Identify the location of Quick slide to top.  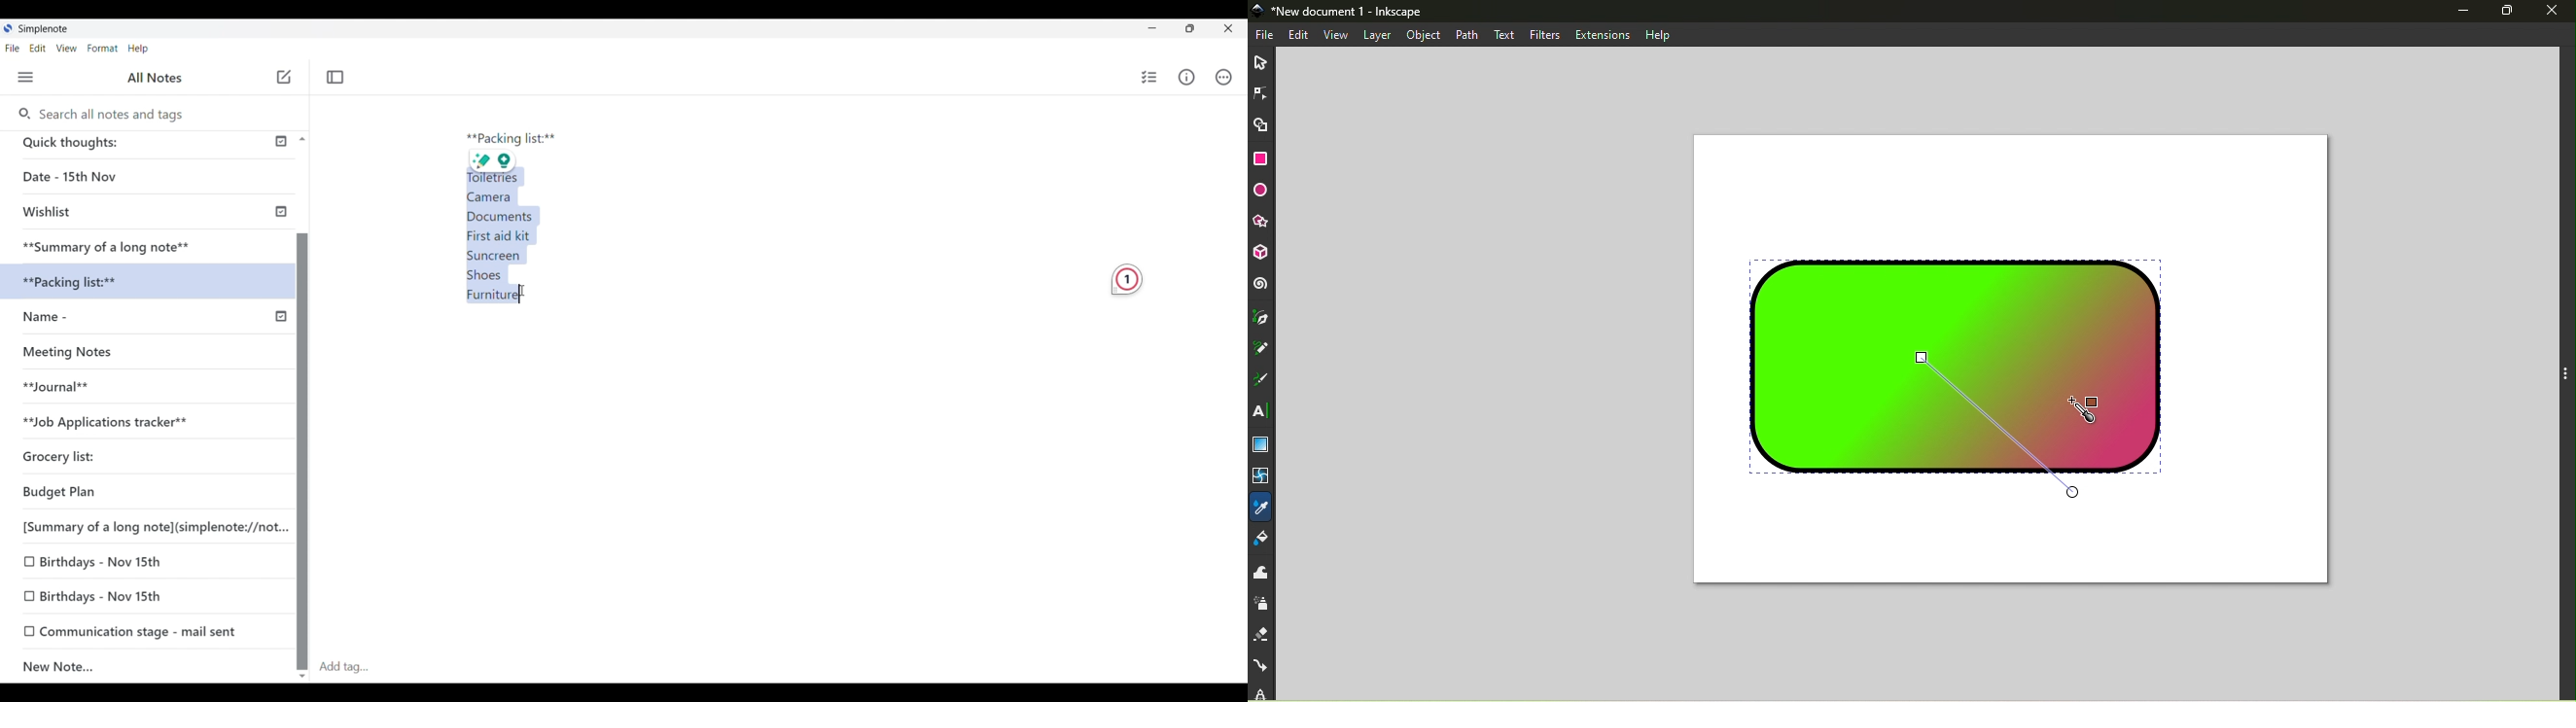
(302, 139).